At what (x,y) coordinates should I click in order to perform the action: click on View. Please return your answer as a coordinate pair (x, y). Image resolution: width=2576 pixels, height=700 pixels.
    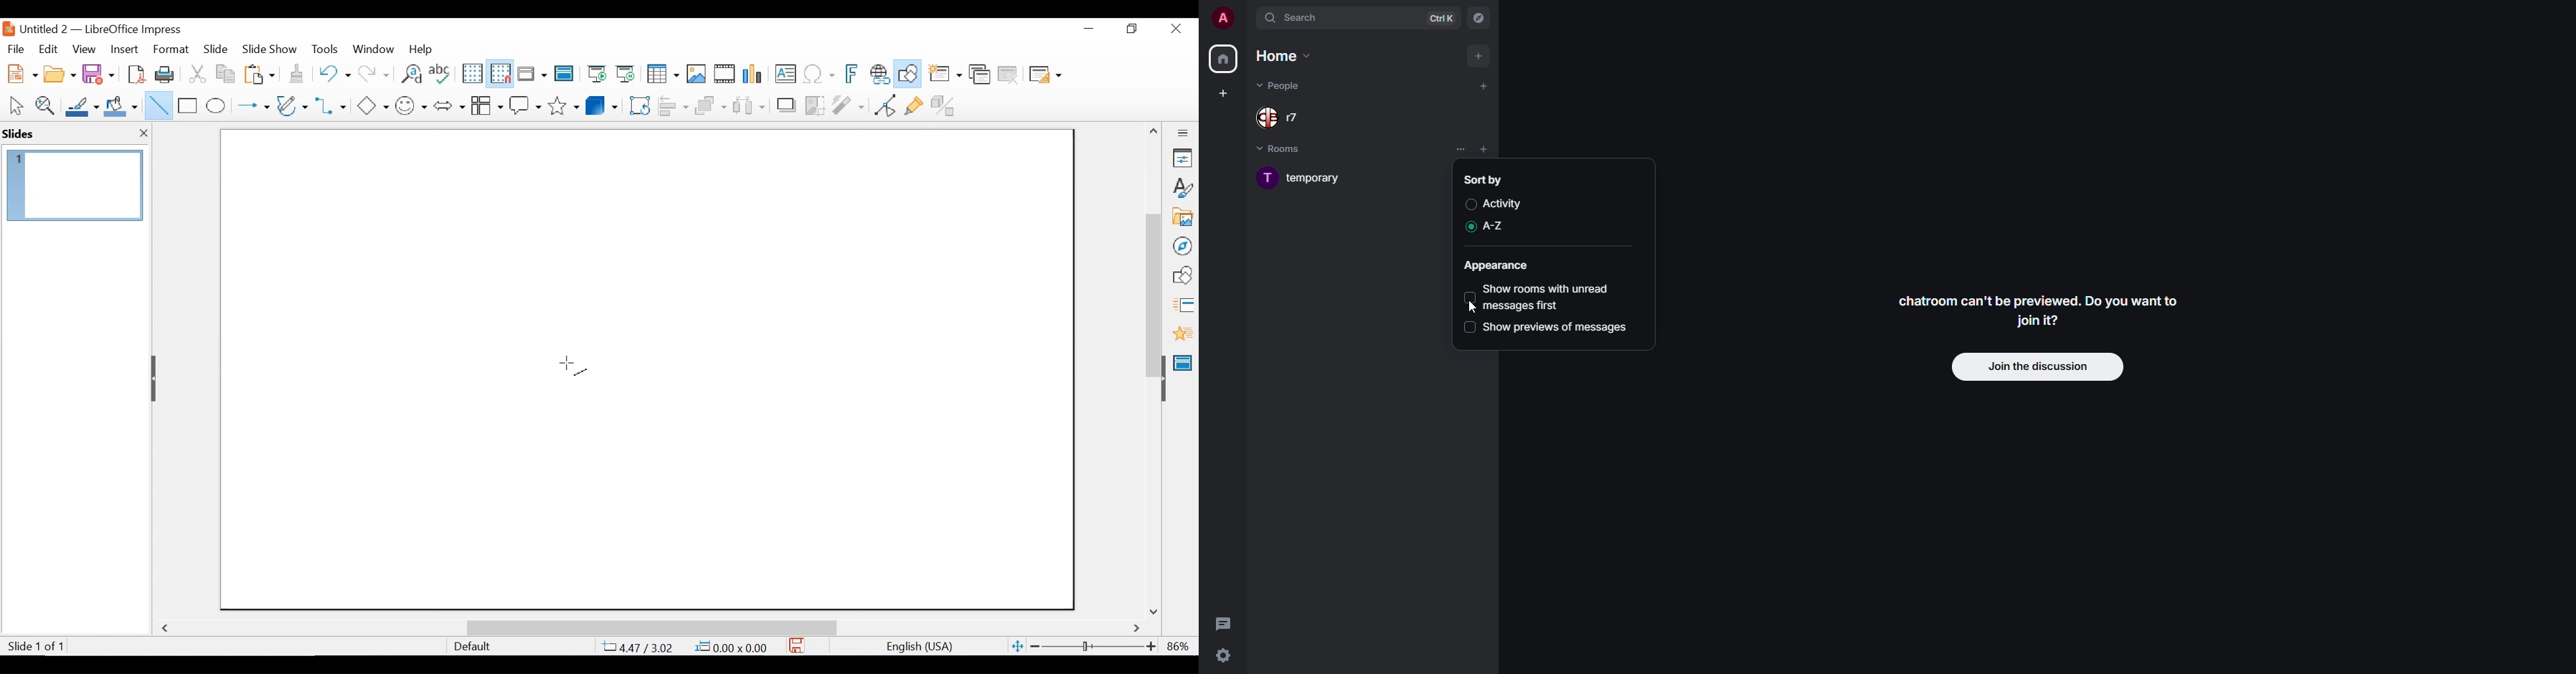
    Looking at the image, I should click on (84, 49).